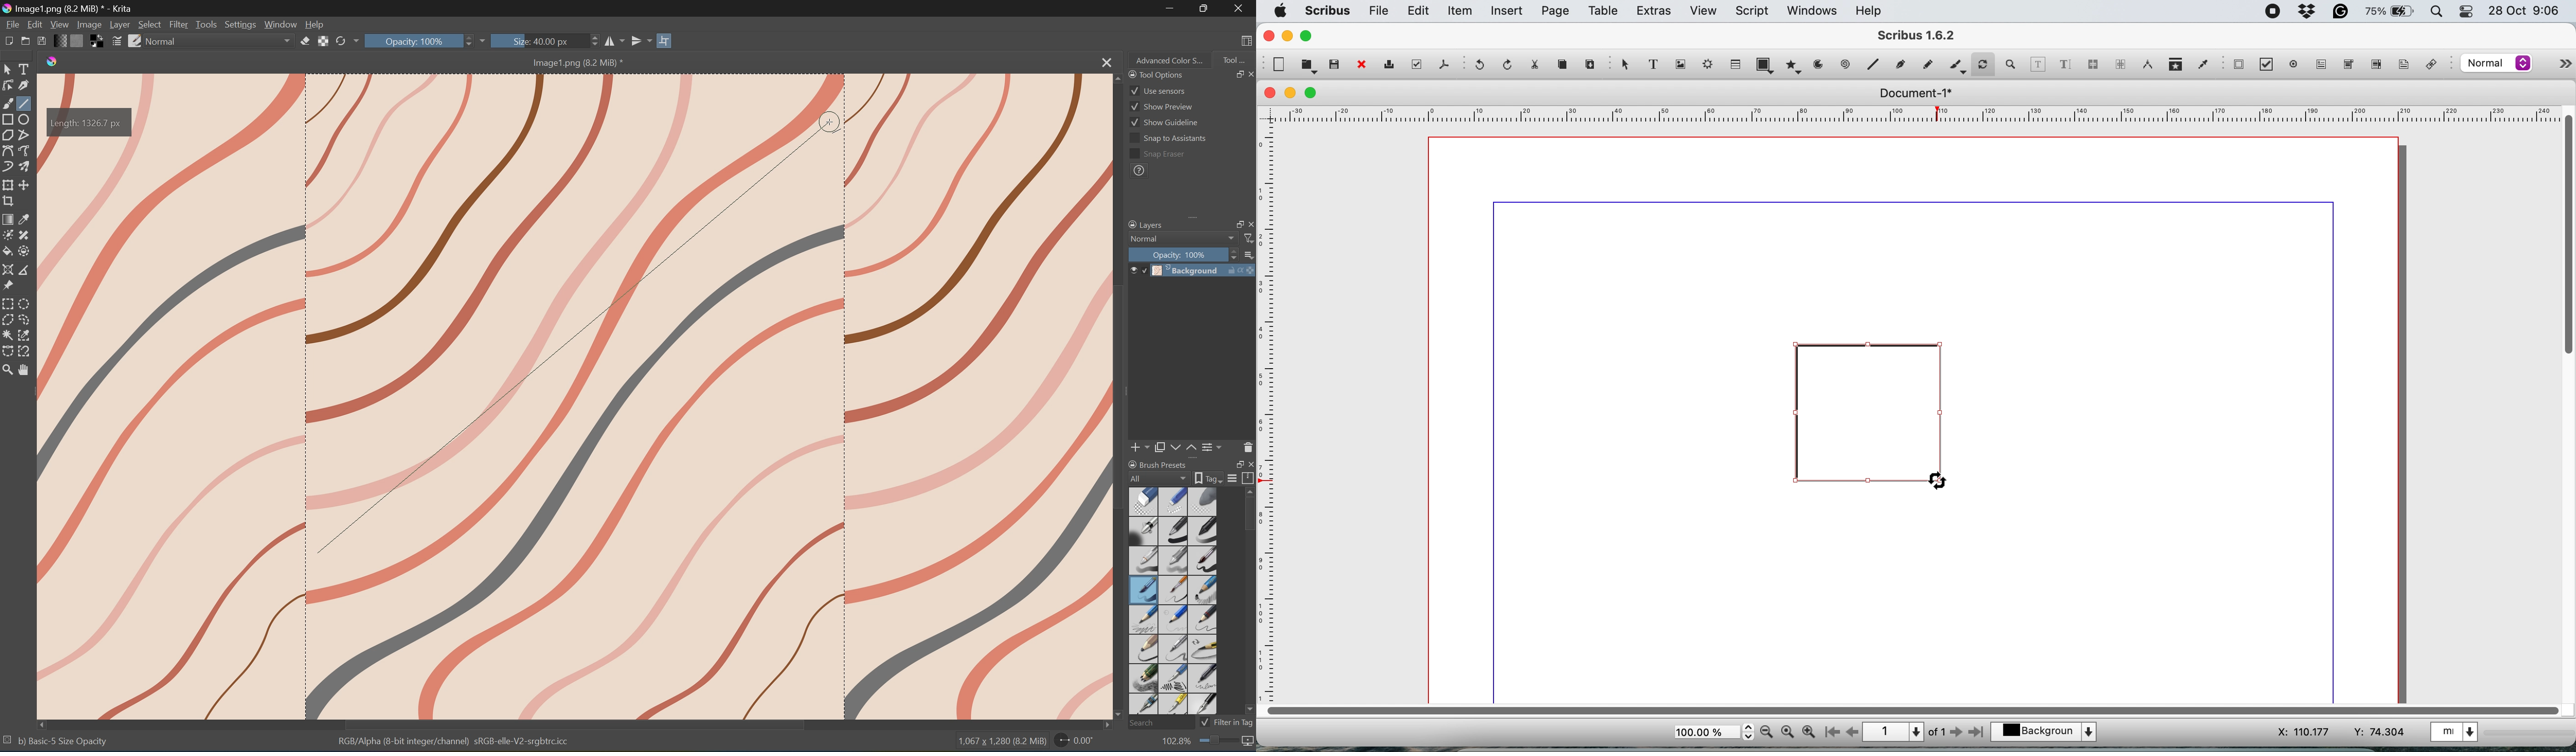 The width and height of the screenshot is (2576, 756). I want to click on Length: 1326.7, so click(90, 123).